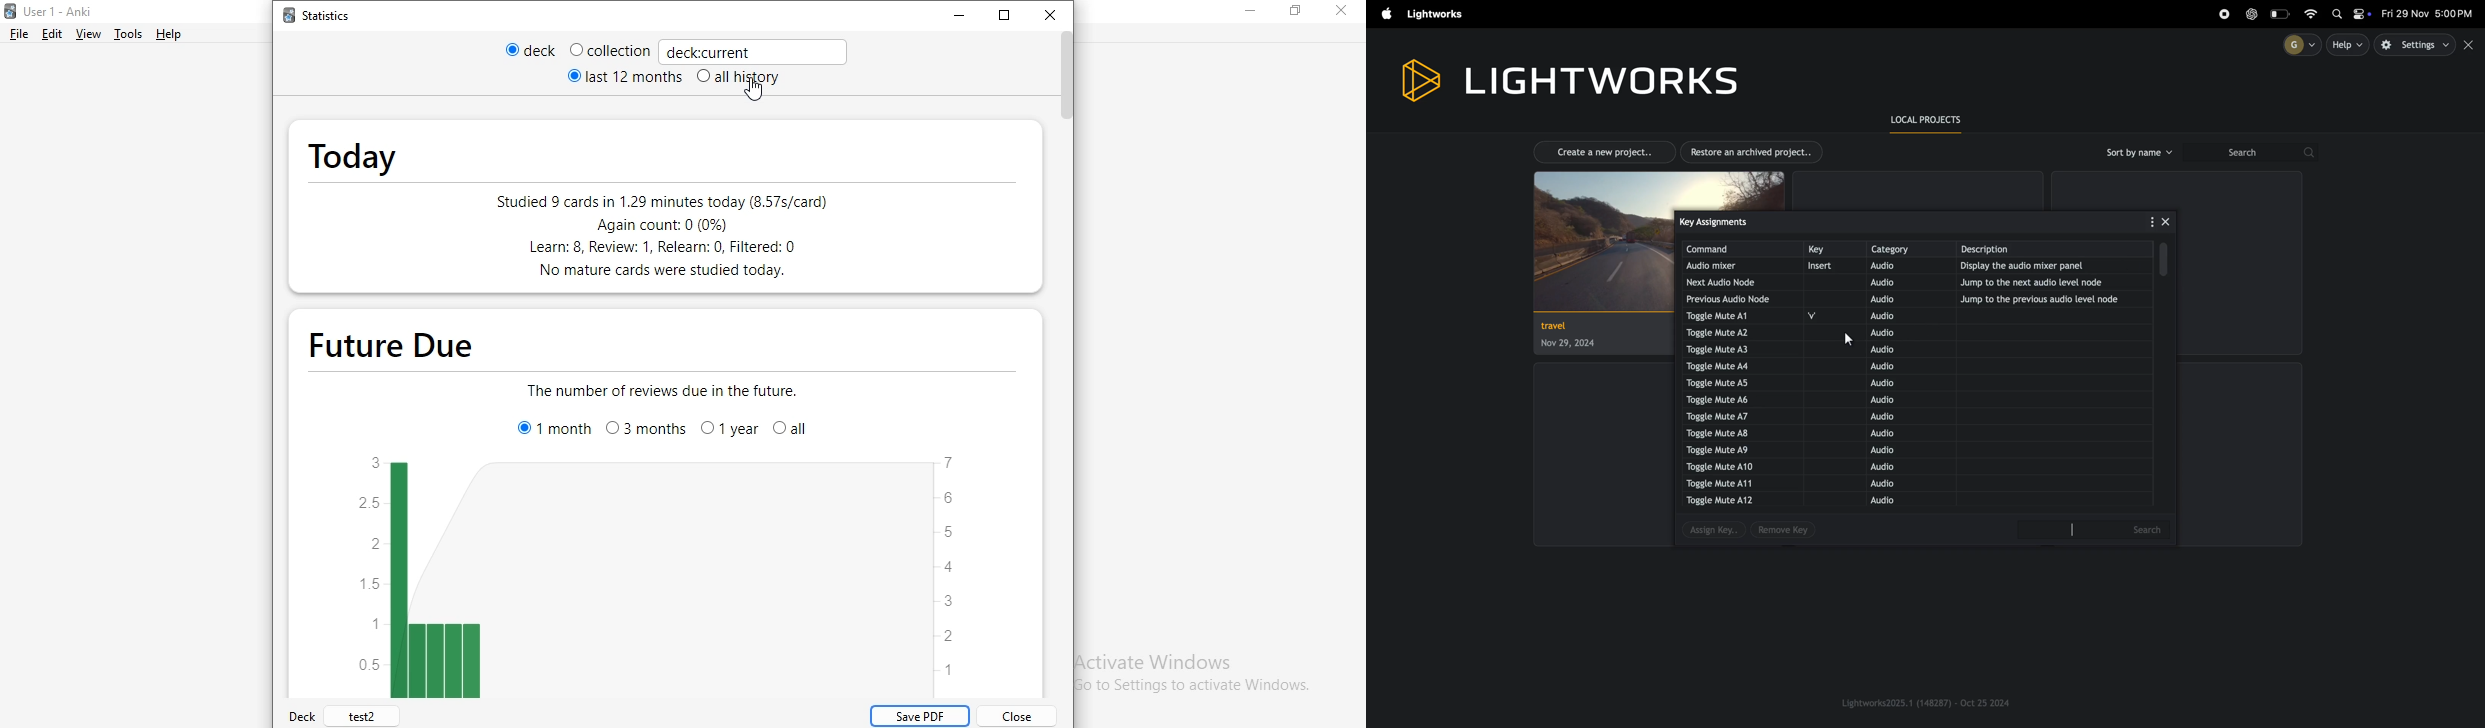 The width and height of the screenshot is (2492, 728). I want to click on audio, so click(1885, 384).